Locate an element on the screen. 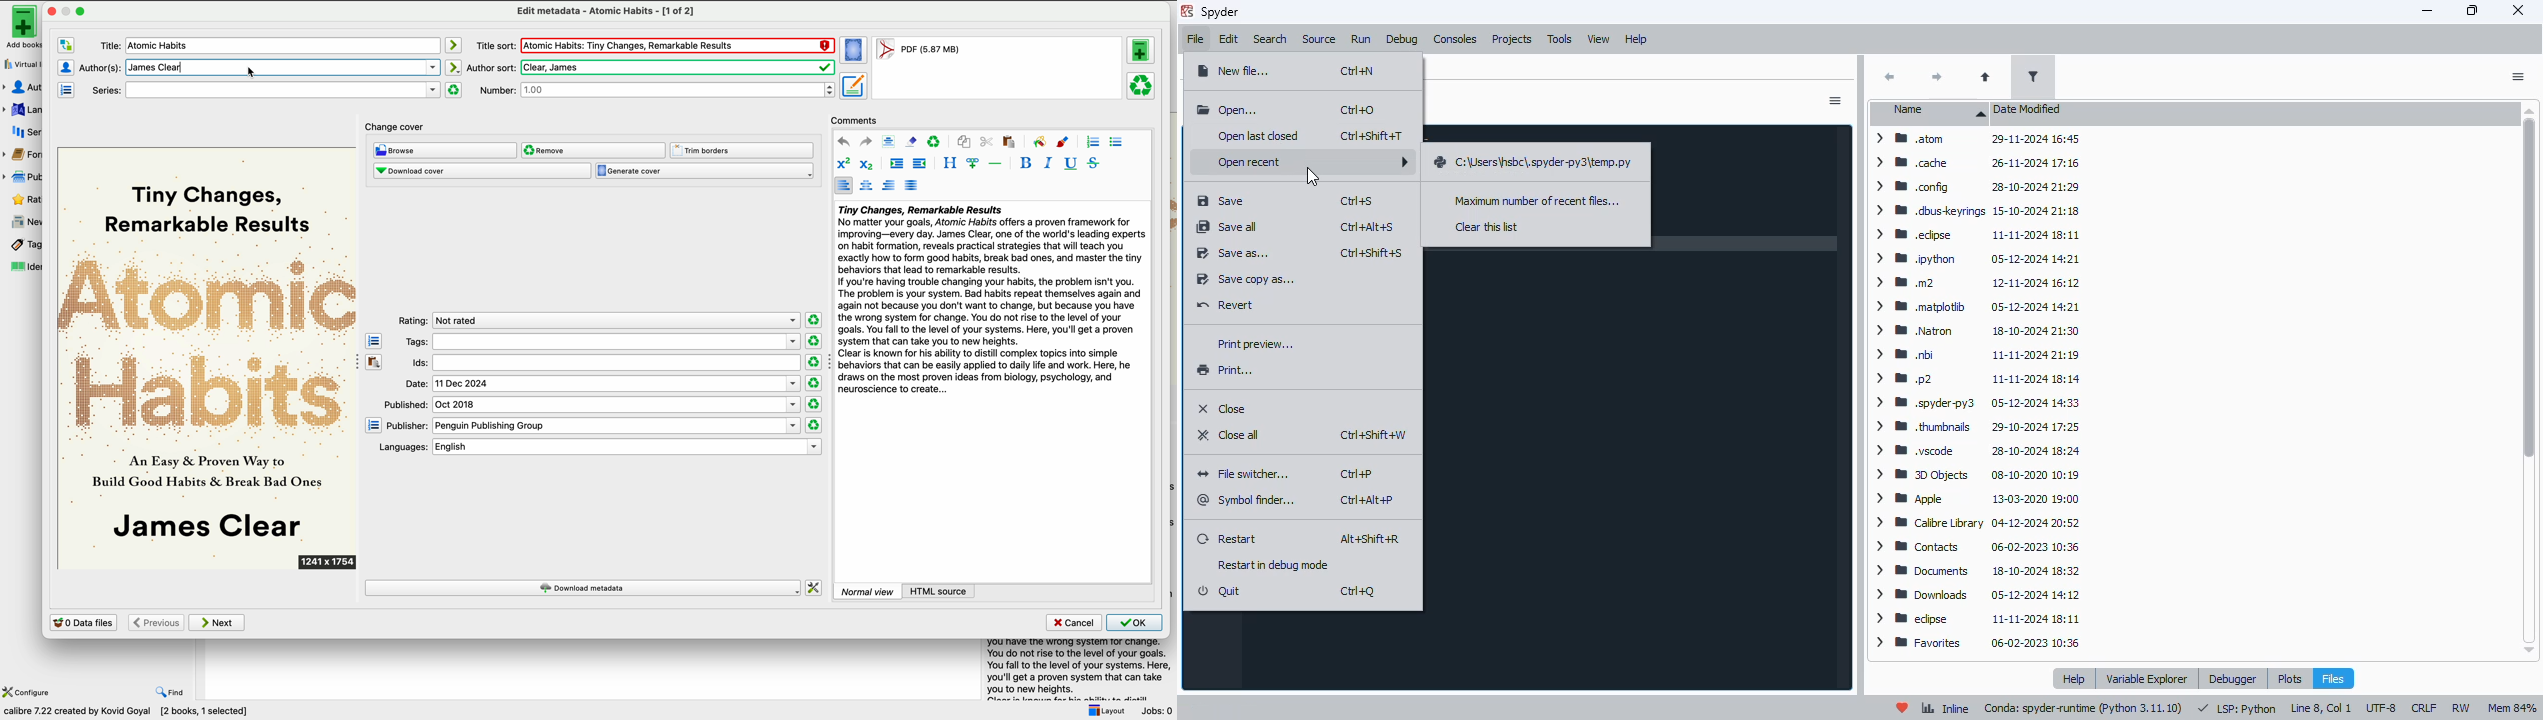  copy is located at coordinates (966, 141).